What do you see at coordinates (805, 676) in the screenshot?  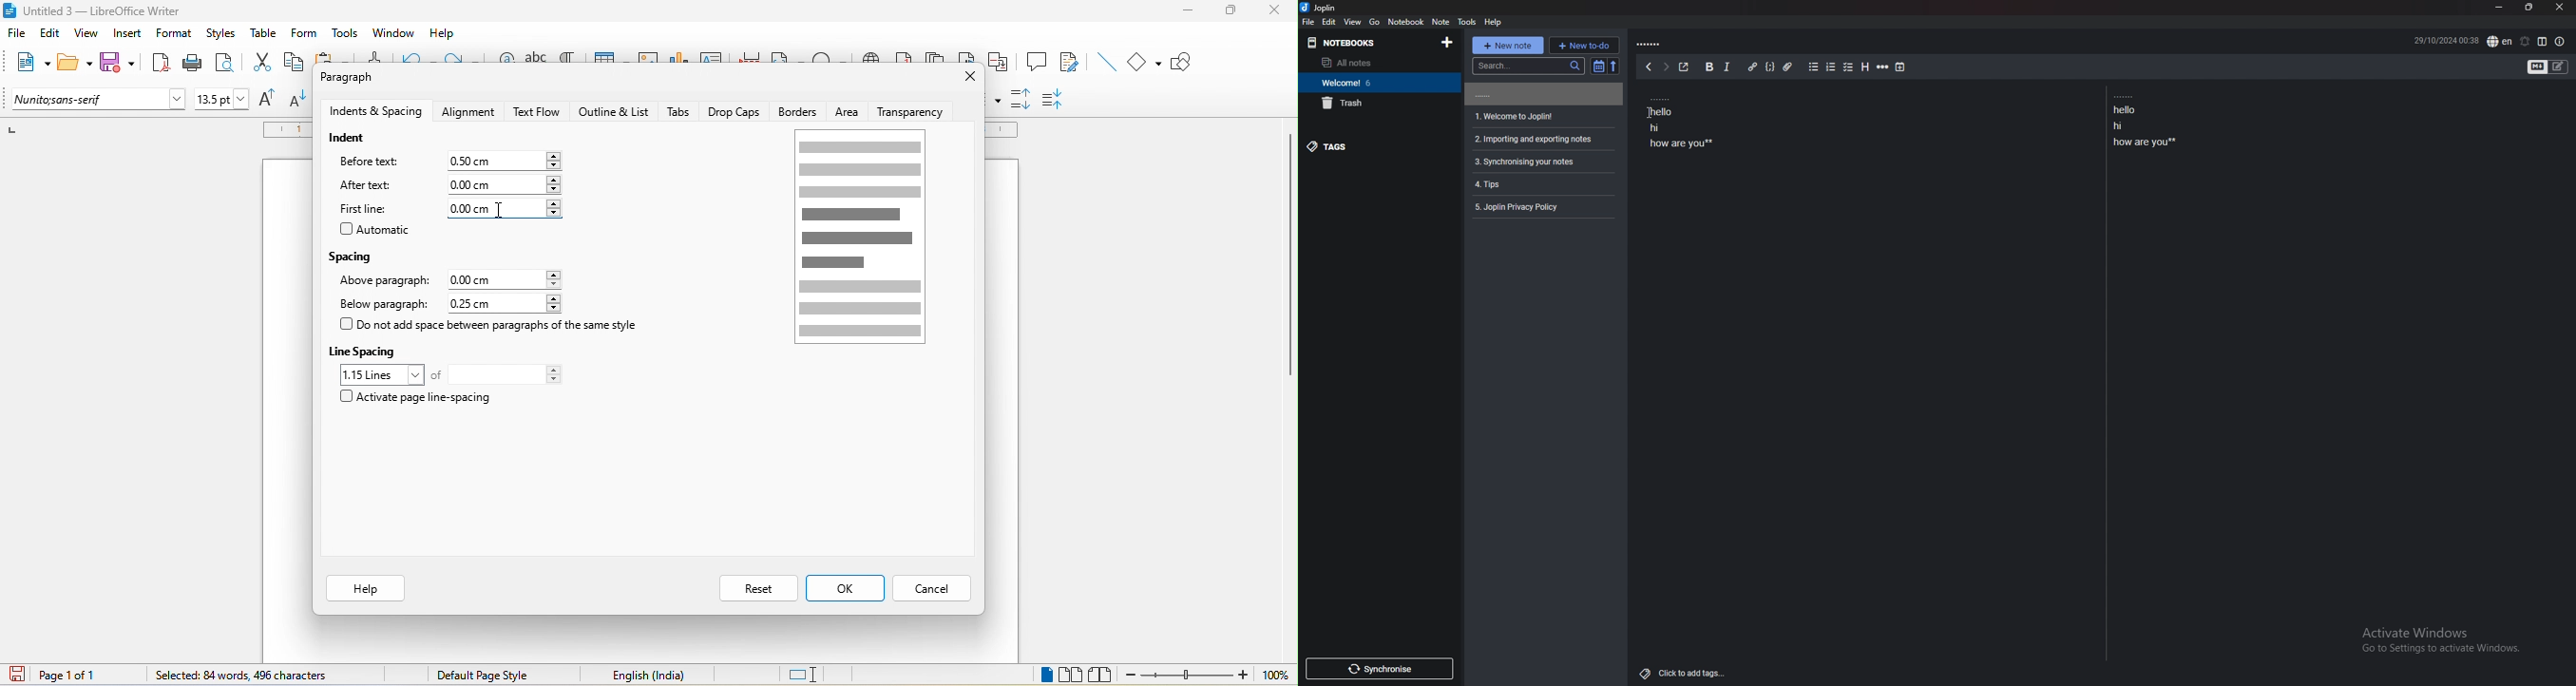 I see `standard selection` at bounding box center [805, 676].